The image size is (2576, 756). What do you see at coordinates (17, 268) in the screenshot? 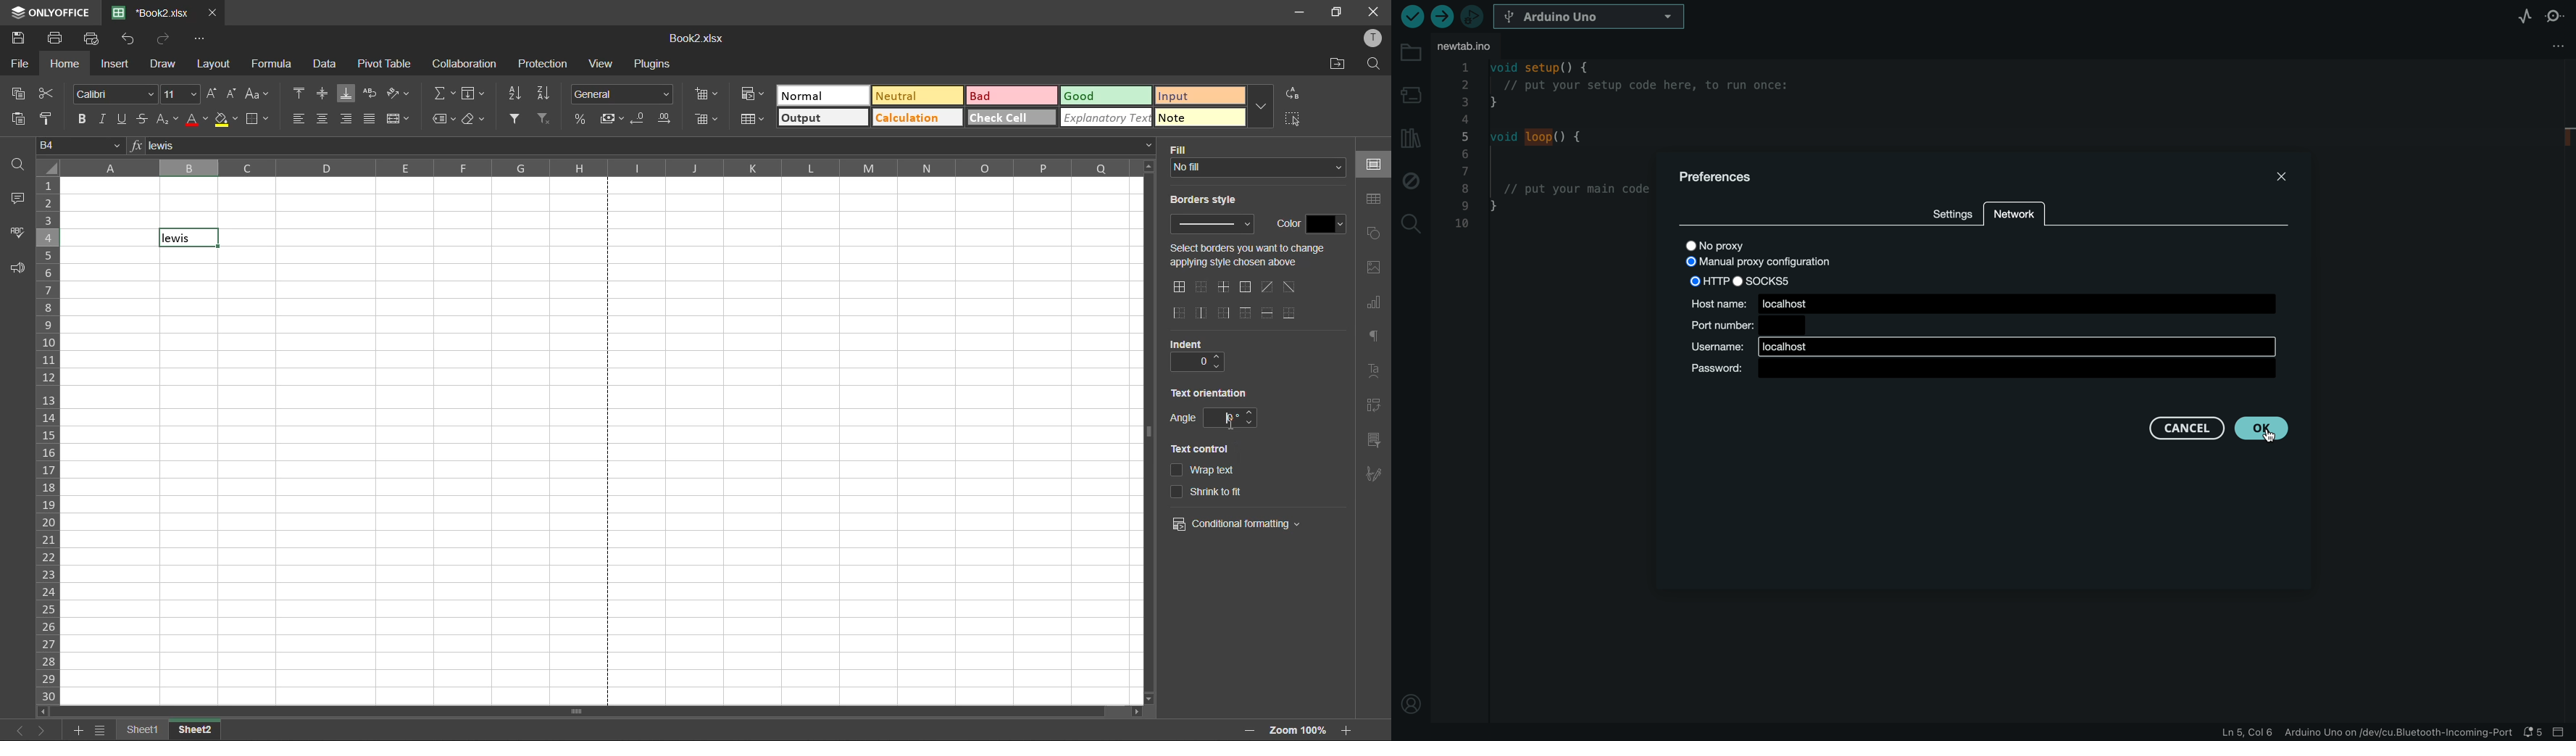
I see `feedback` at bounding box center [17, 268].